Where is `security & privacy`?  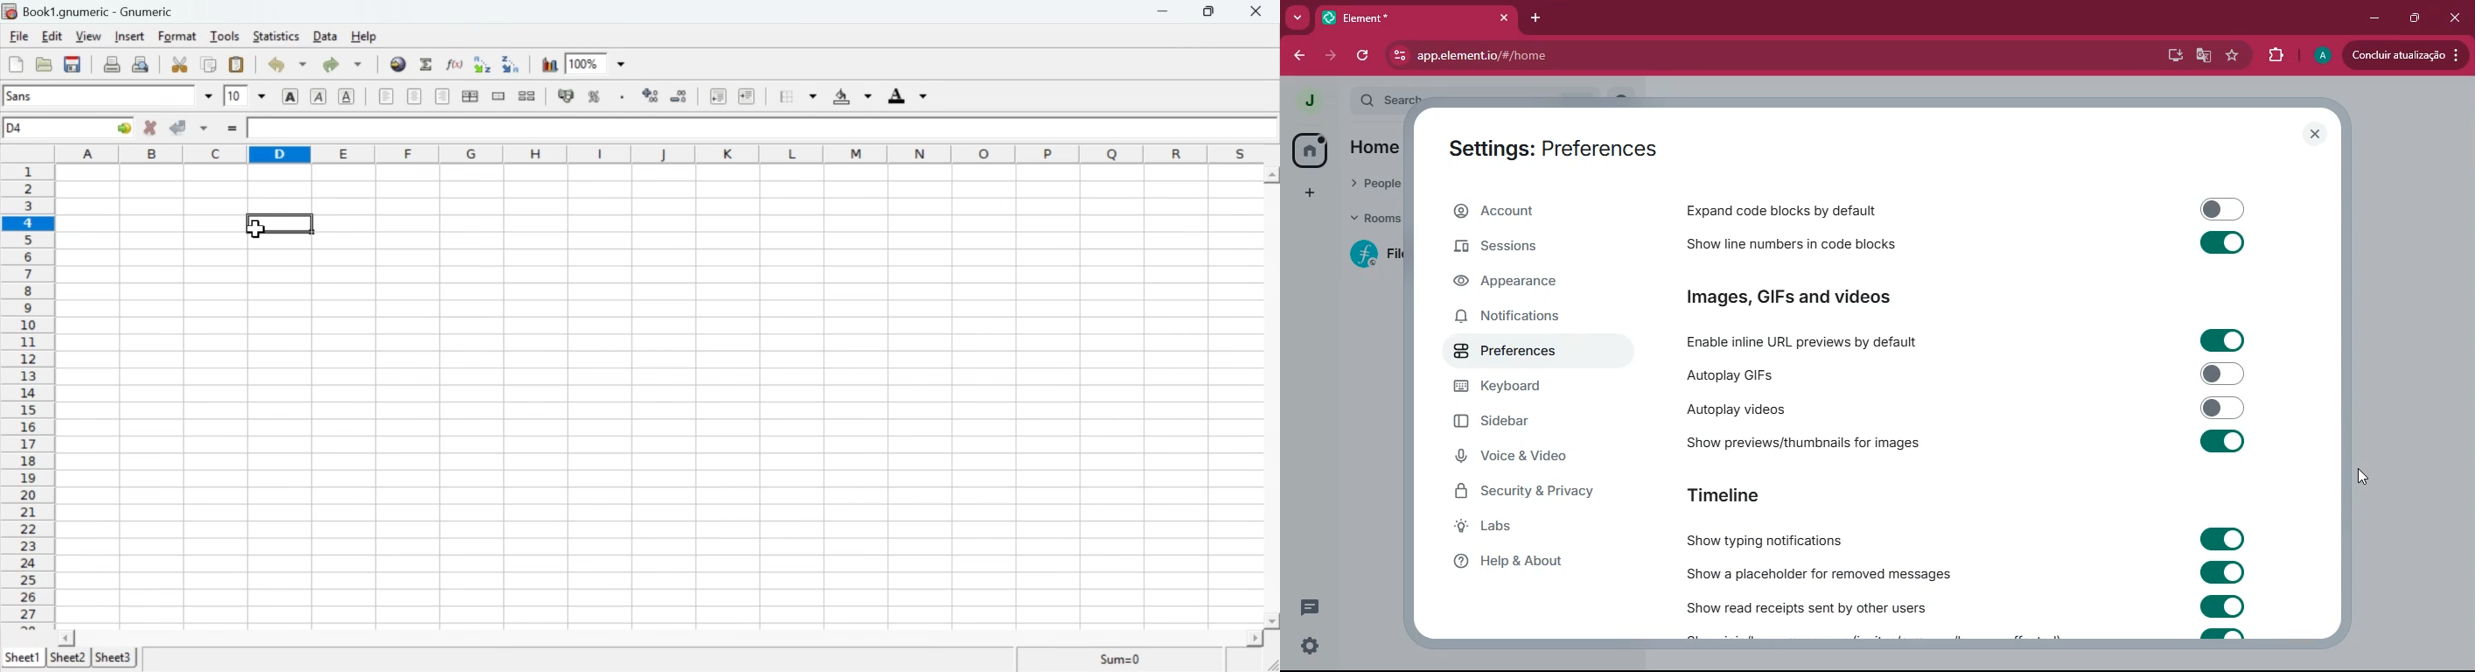
security & privacy is located at coordinates (1536, 492).